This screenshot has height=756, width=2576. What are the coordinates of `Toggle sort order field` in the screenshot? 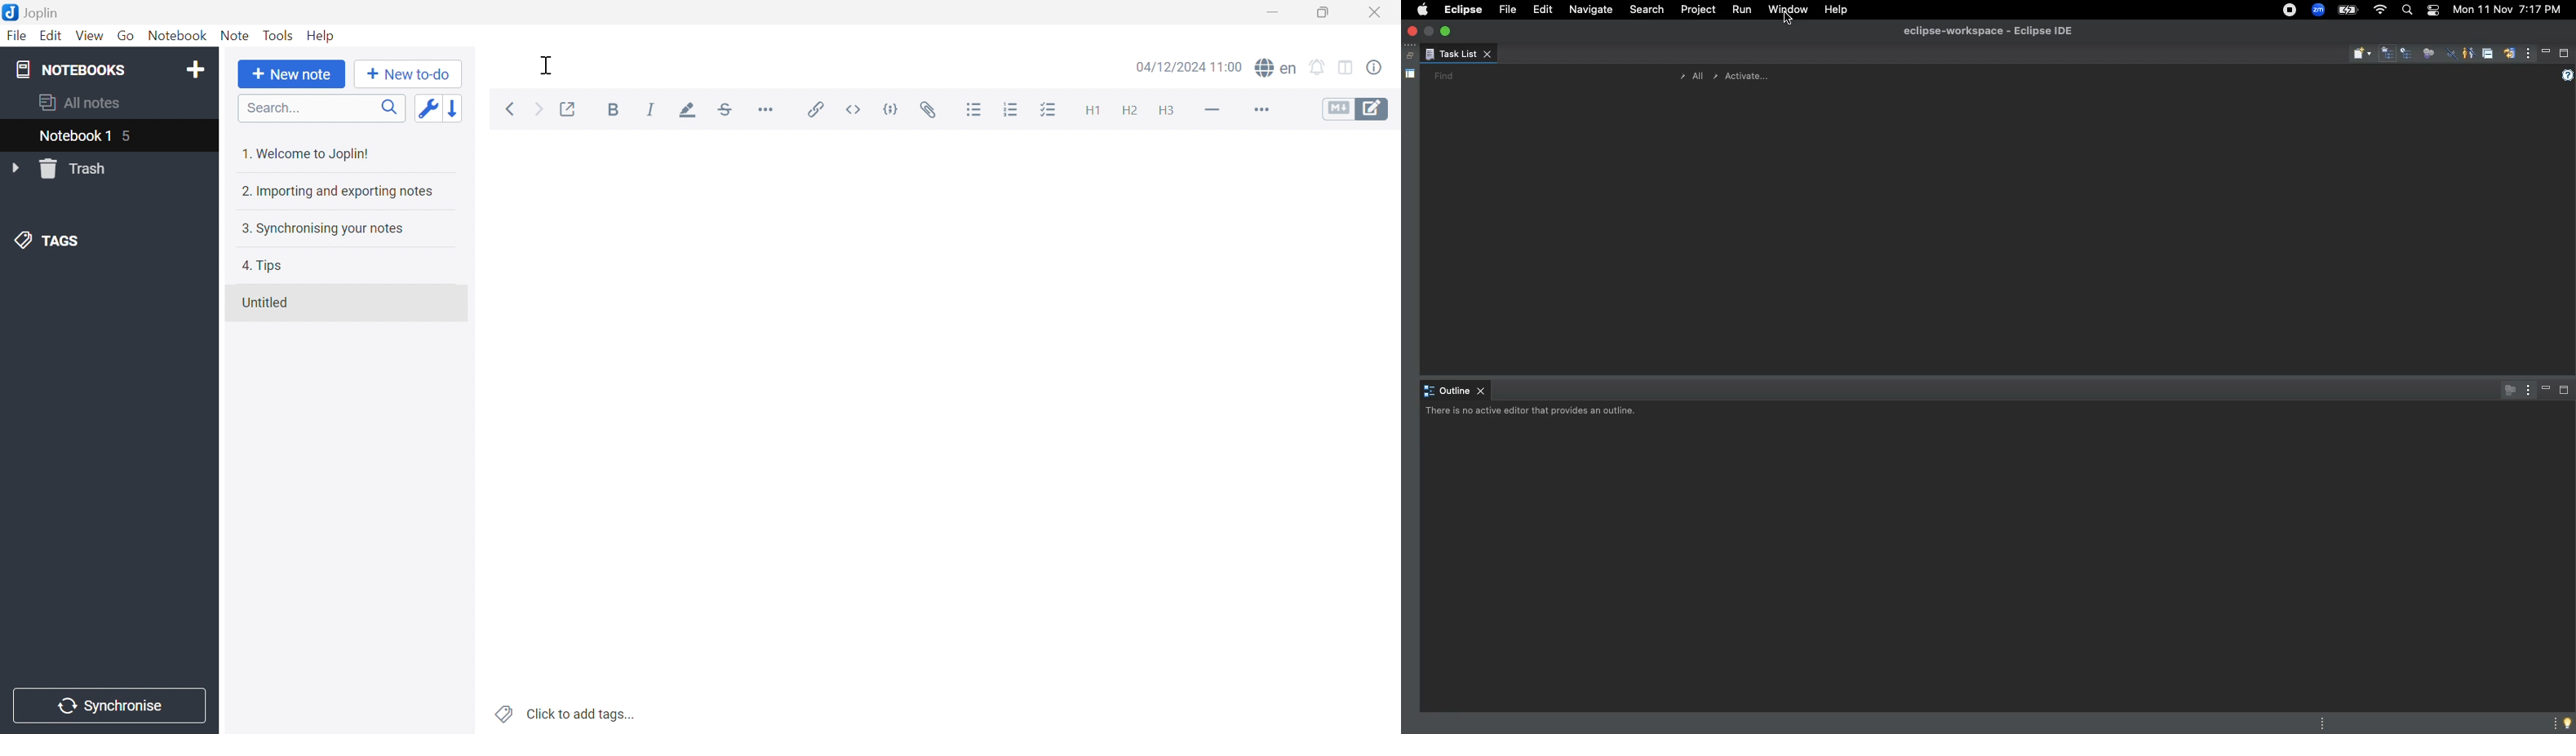 It's located at (429, 109).